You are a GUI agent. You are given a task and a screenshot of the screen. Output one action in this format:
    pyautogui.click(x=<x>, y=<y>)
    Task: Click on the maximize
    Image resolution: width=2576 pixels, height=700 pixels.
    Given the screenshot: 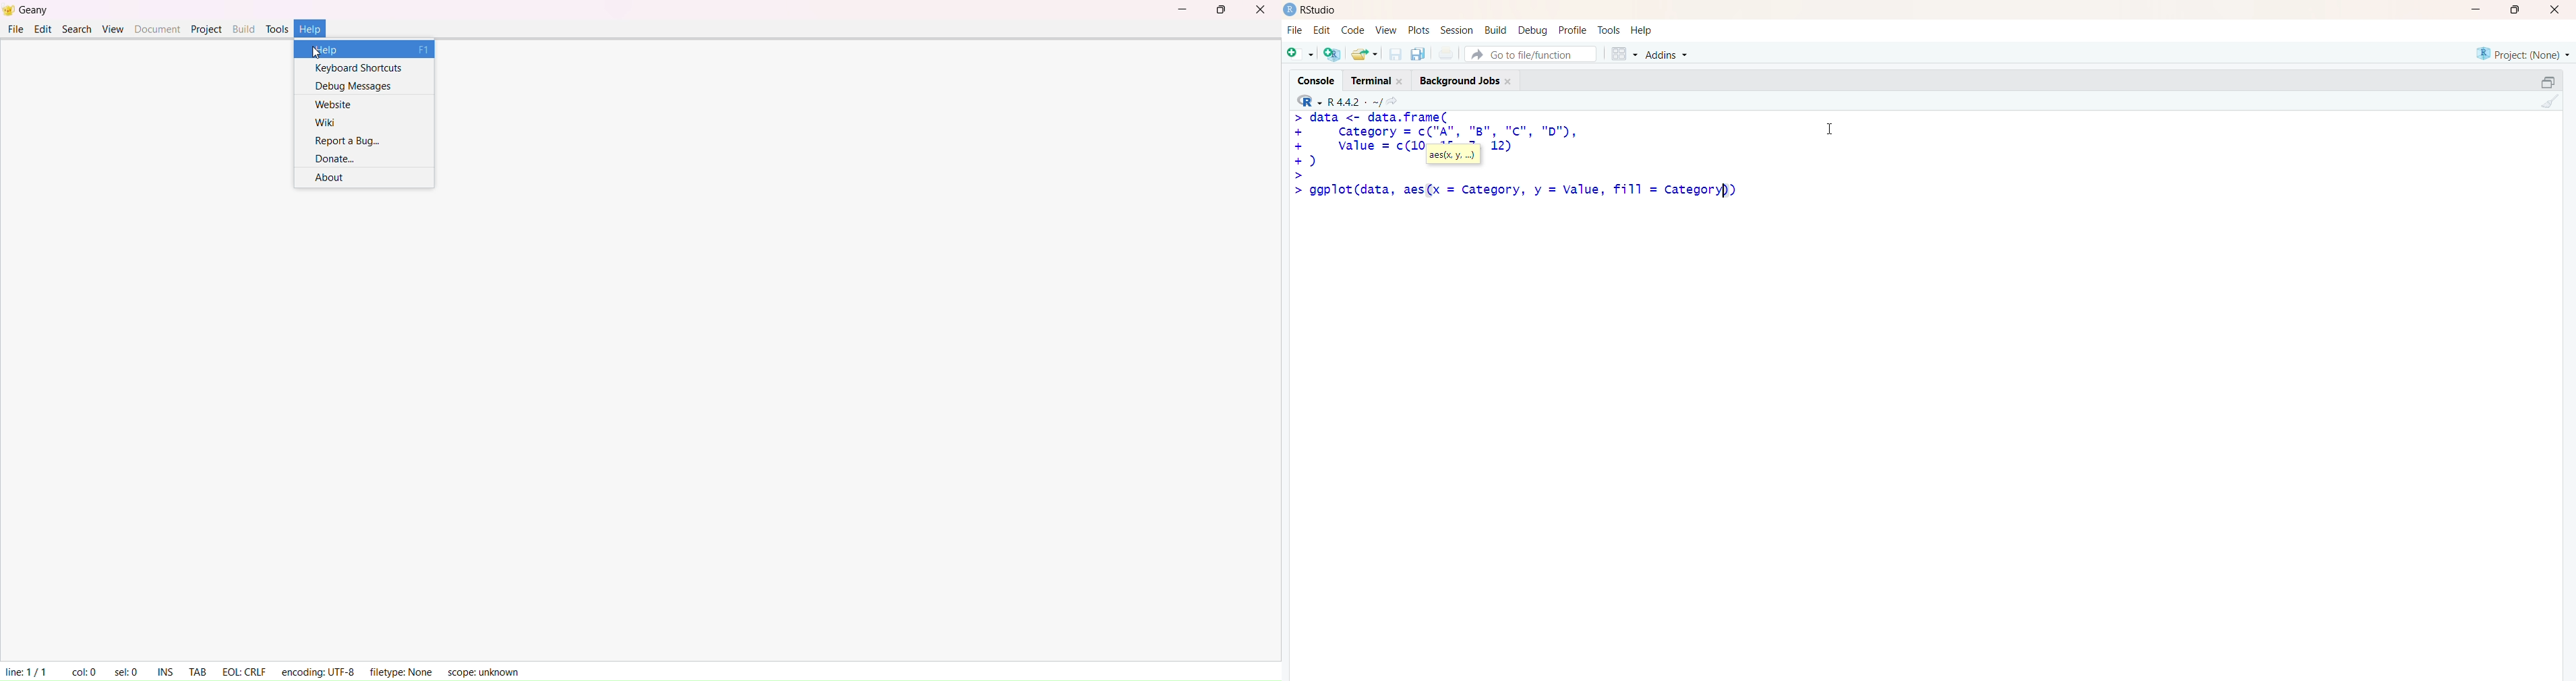 What is the action you would take?
    pyautogui.click(x=2519, y=9)
    